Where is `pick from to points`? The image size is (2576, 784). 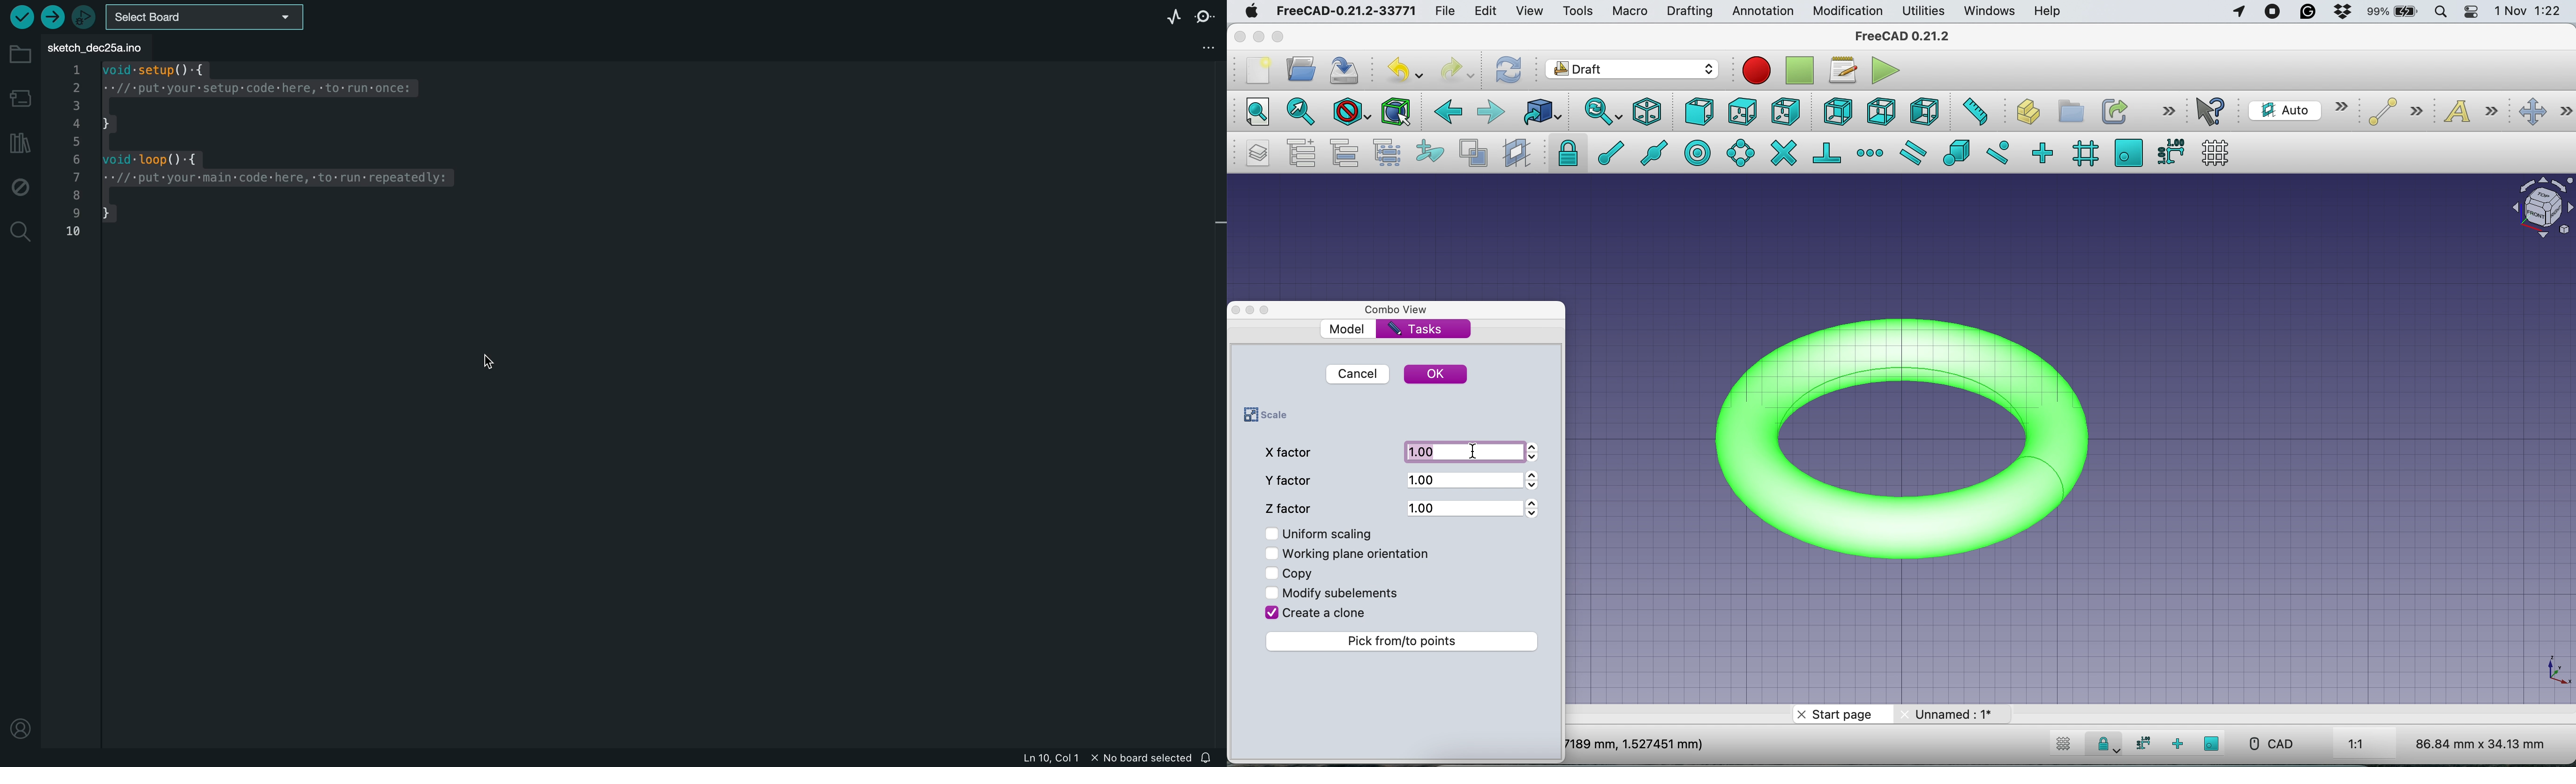
pick from to points is located at coordinates (1405, 641).